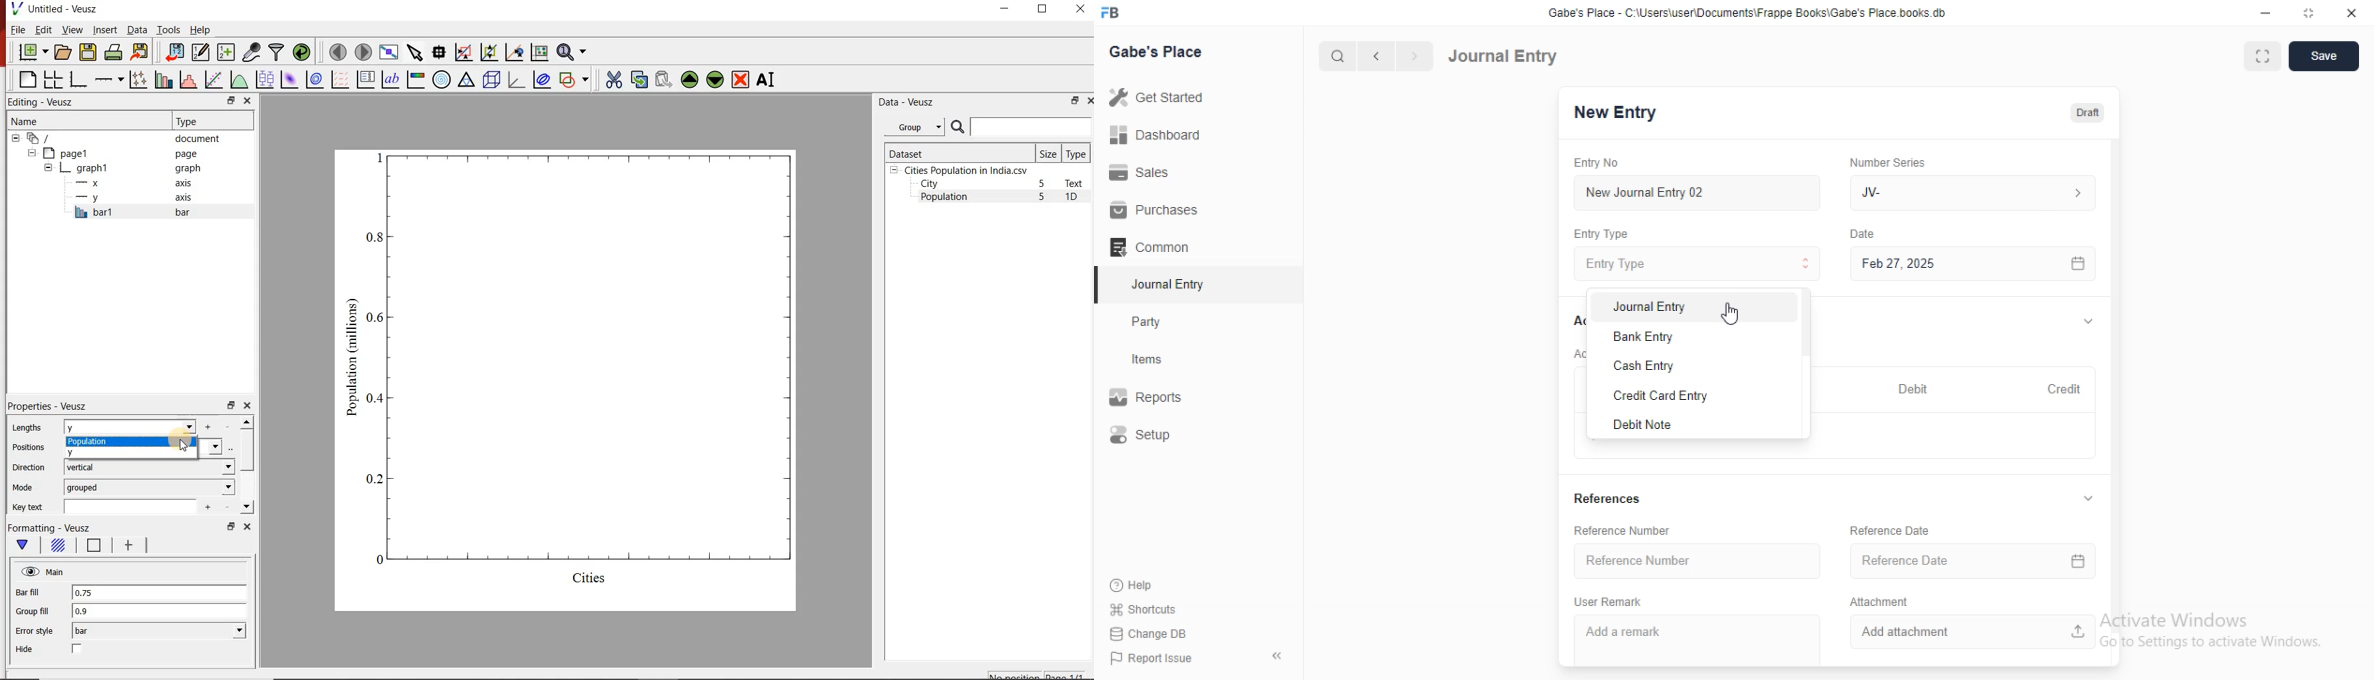  What do you see at coordinates (1147, 394) in the screenshot?
I see `Reports` at bounding box center [1147, 394].